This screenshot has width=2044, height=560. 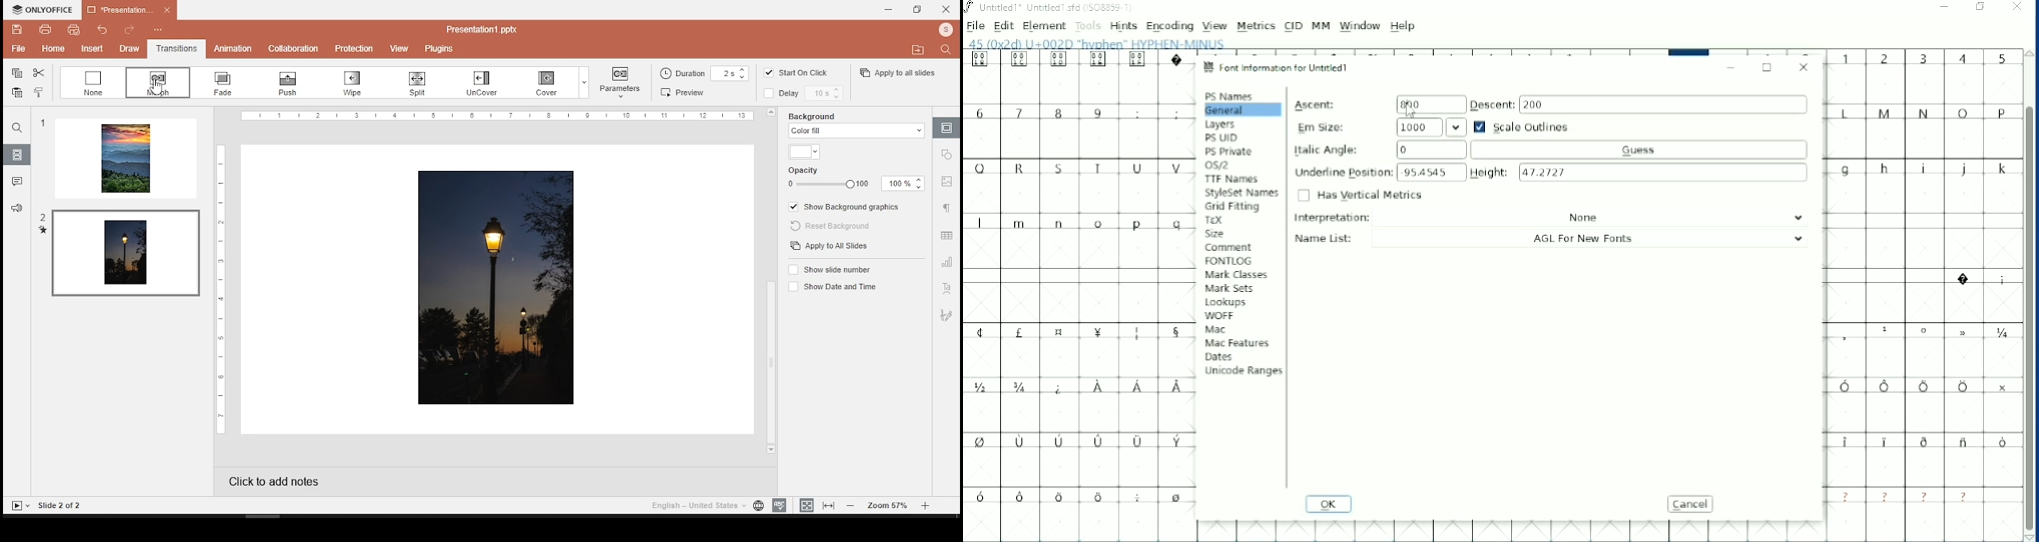 What do you see at coordinates (1229, 261) in the screenshot?
I see `FONTLOG` at bounding box center [1229, 261].